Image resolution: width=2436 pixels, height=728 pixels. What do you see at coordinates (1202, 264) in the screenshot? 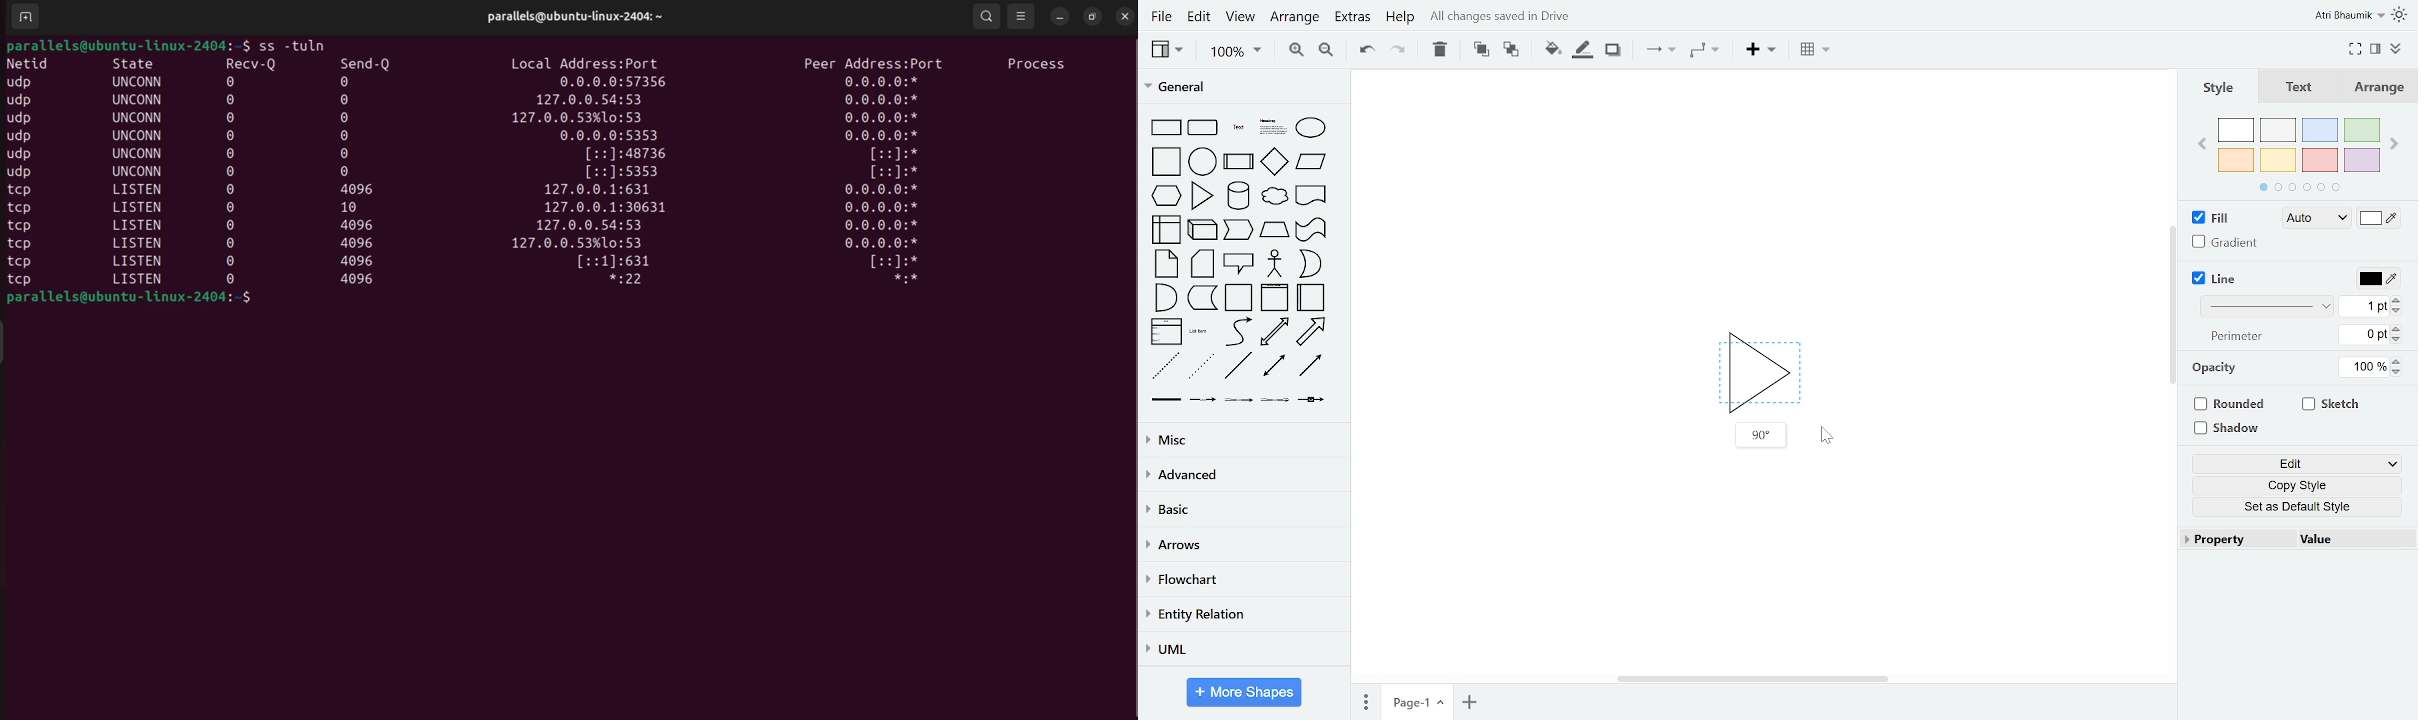
I see `card` at bounding box center [1202, 264].